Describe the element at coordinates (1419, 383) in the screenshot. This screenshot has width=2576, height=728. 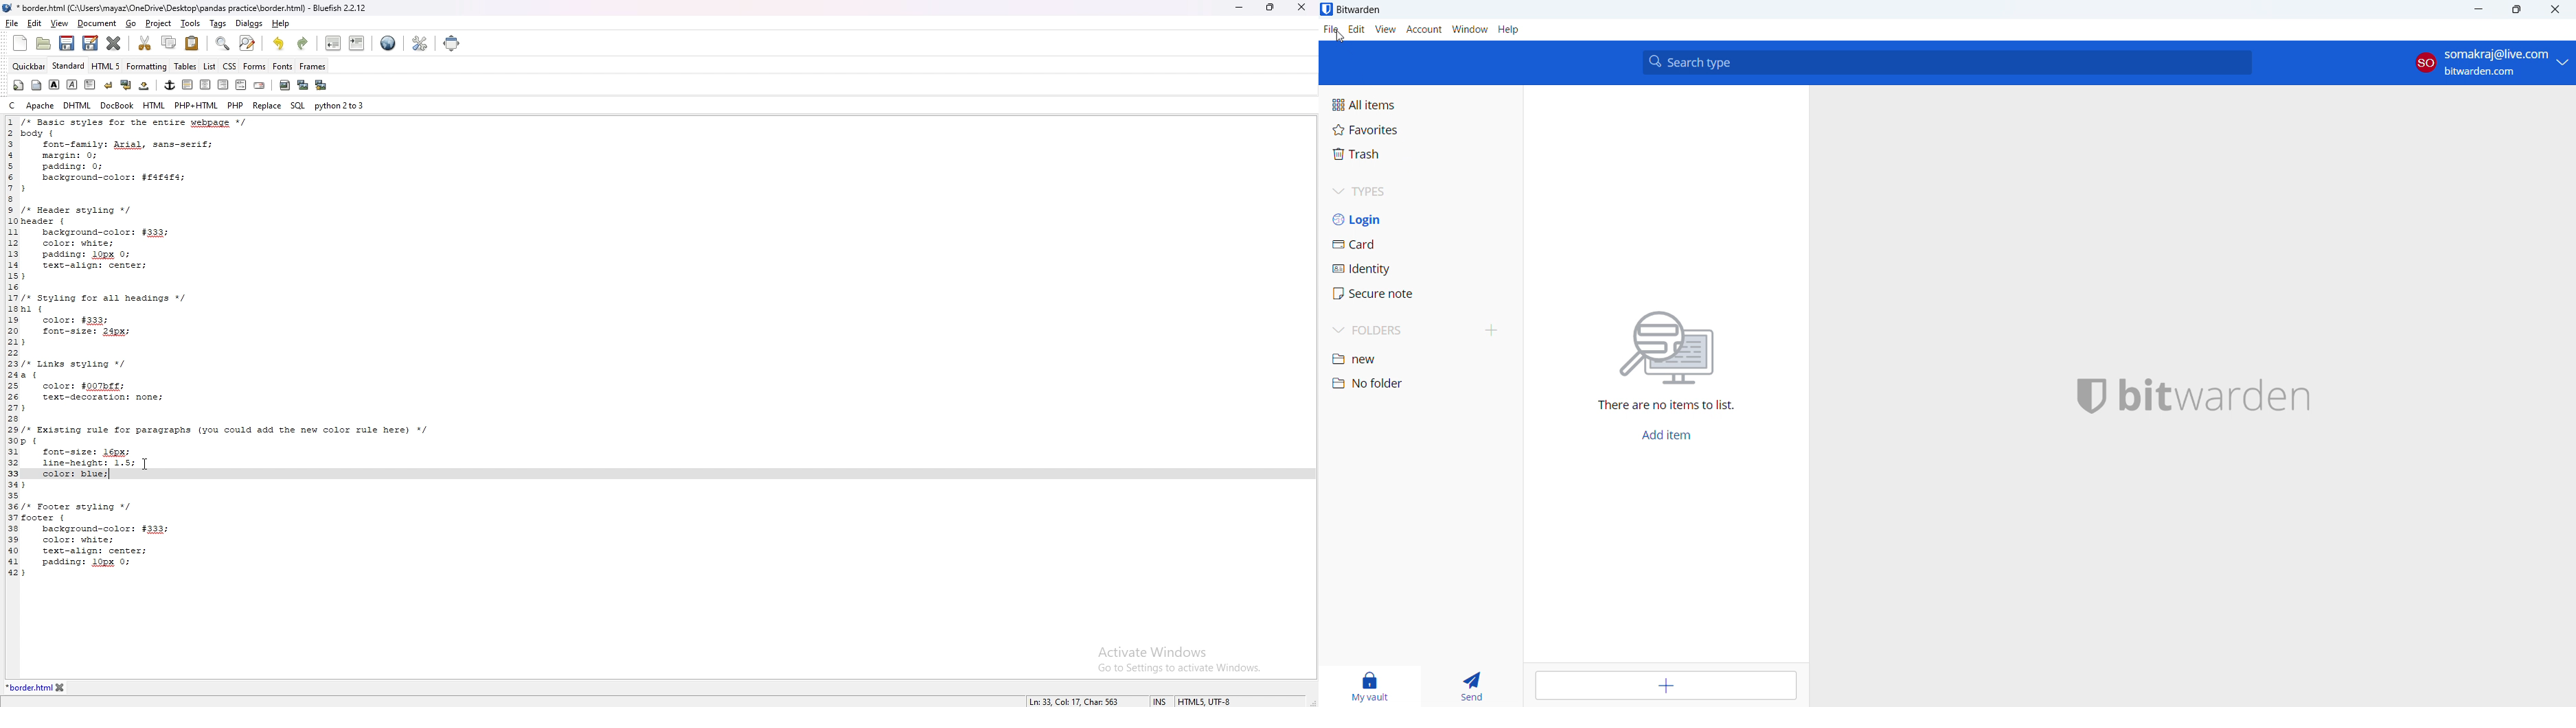
I see `folder 2` at that location.